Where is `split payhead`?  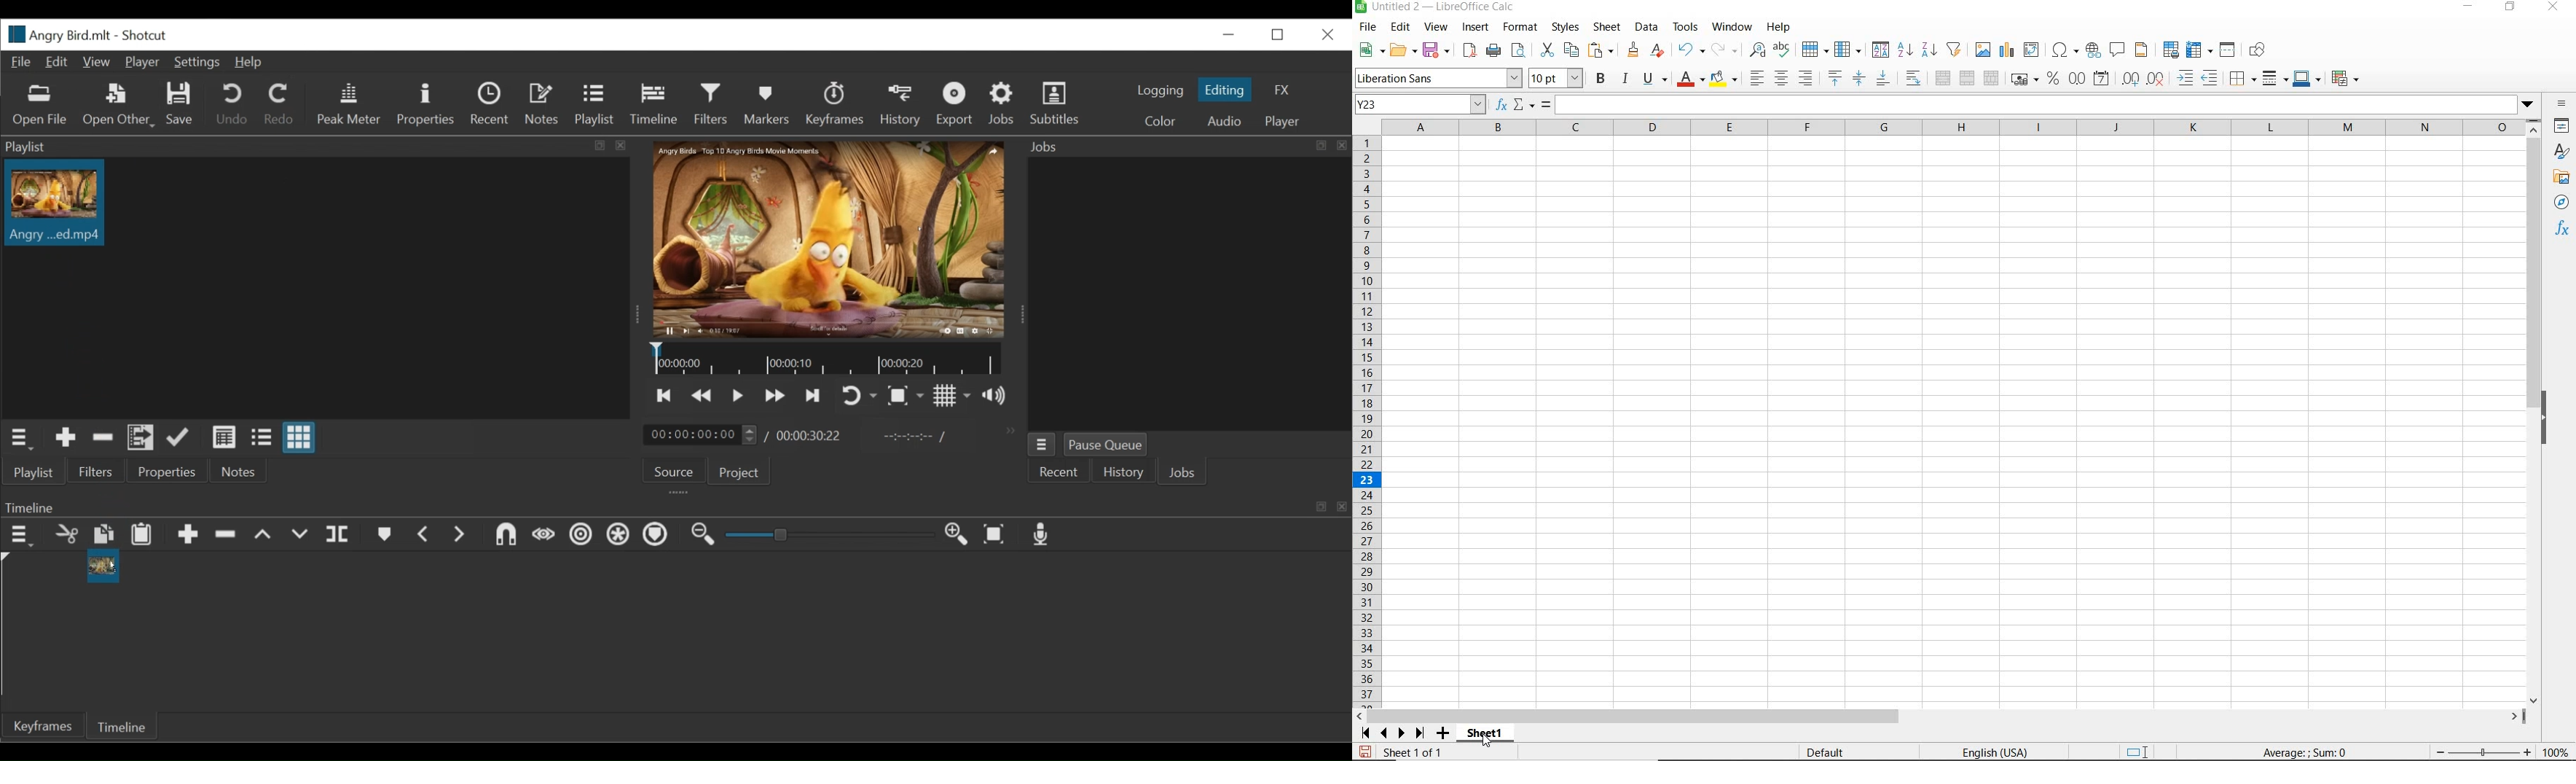 split payhead is located at coordinates (337, 534).